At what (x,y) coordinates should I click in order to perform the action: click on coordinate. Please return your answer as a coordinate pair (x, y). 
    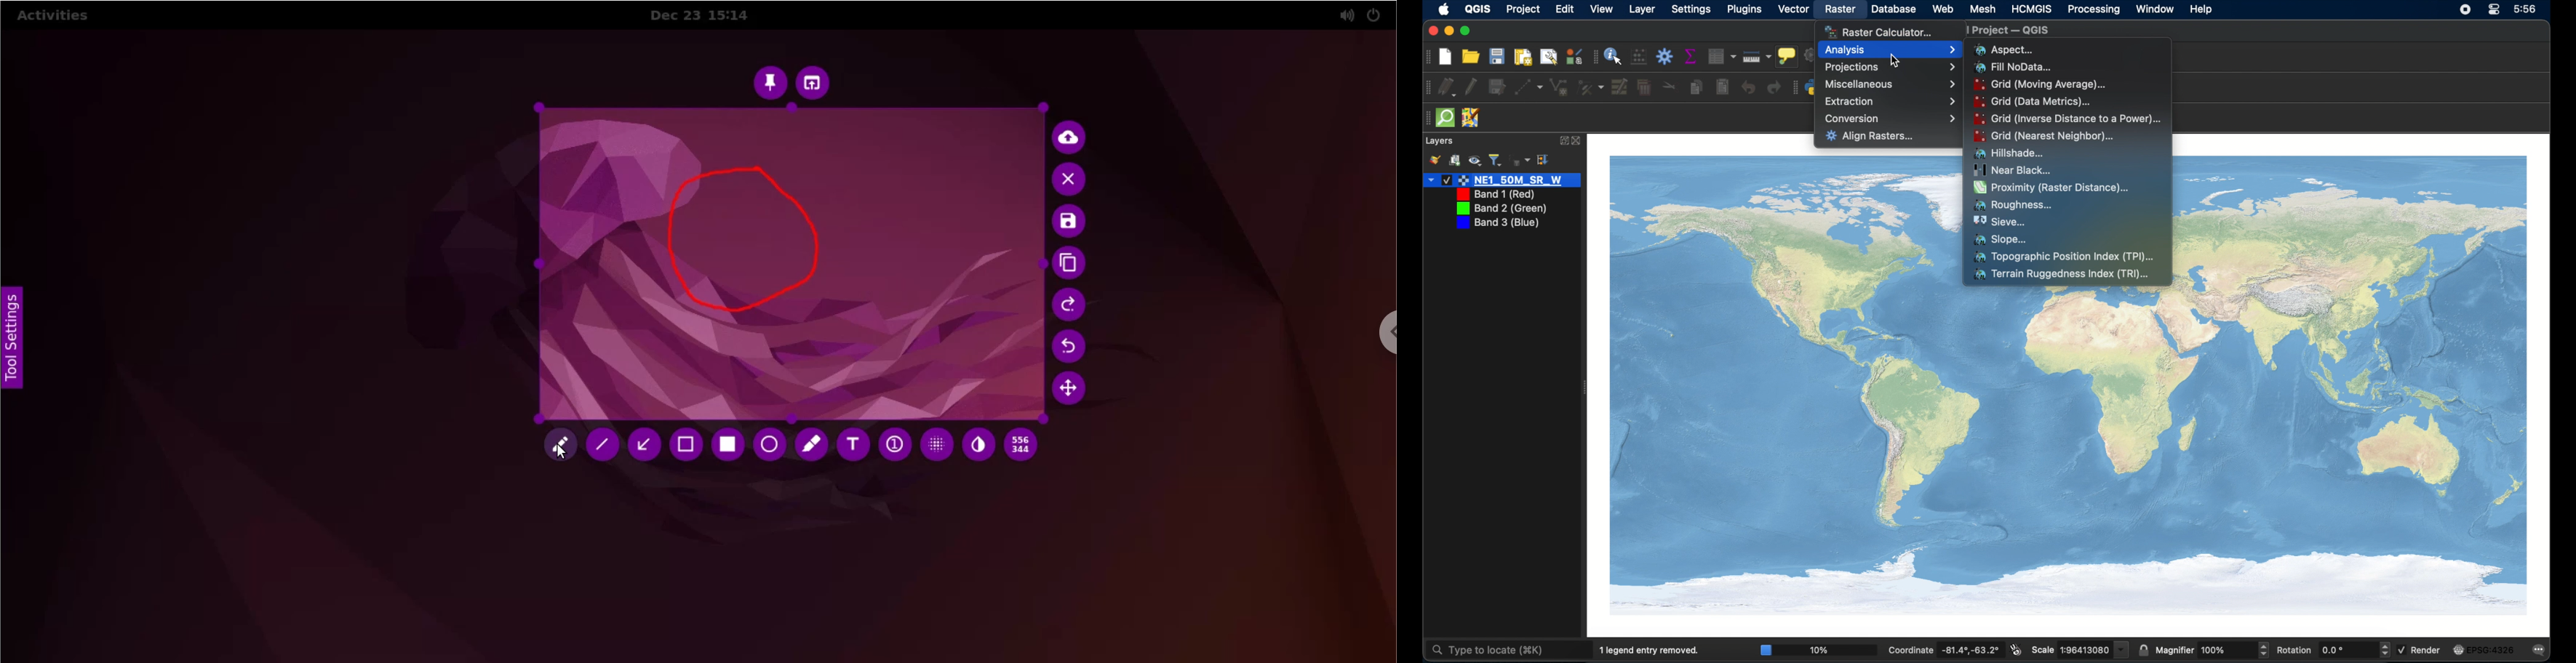
    Looking at the image, I should click on (1943, 649).